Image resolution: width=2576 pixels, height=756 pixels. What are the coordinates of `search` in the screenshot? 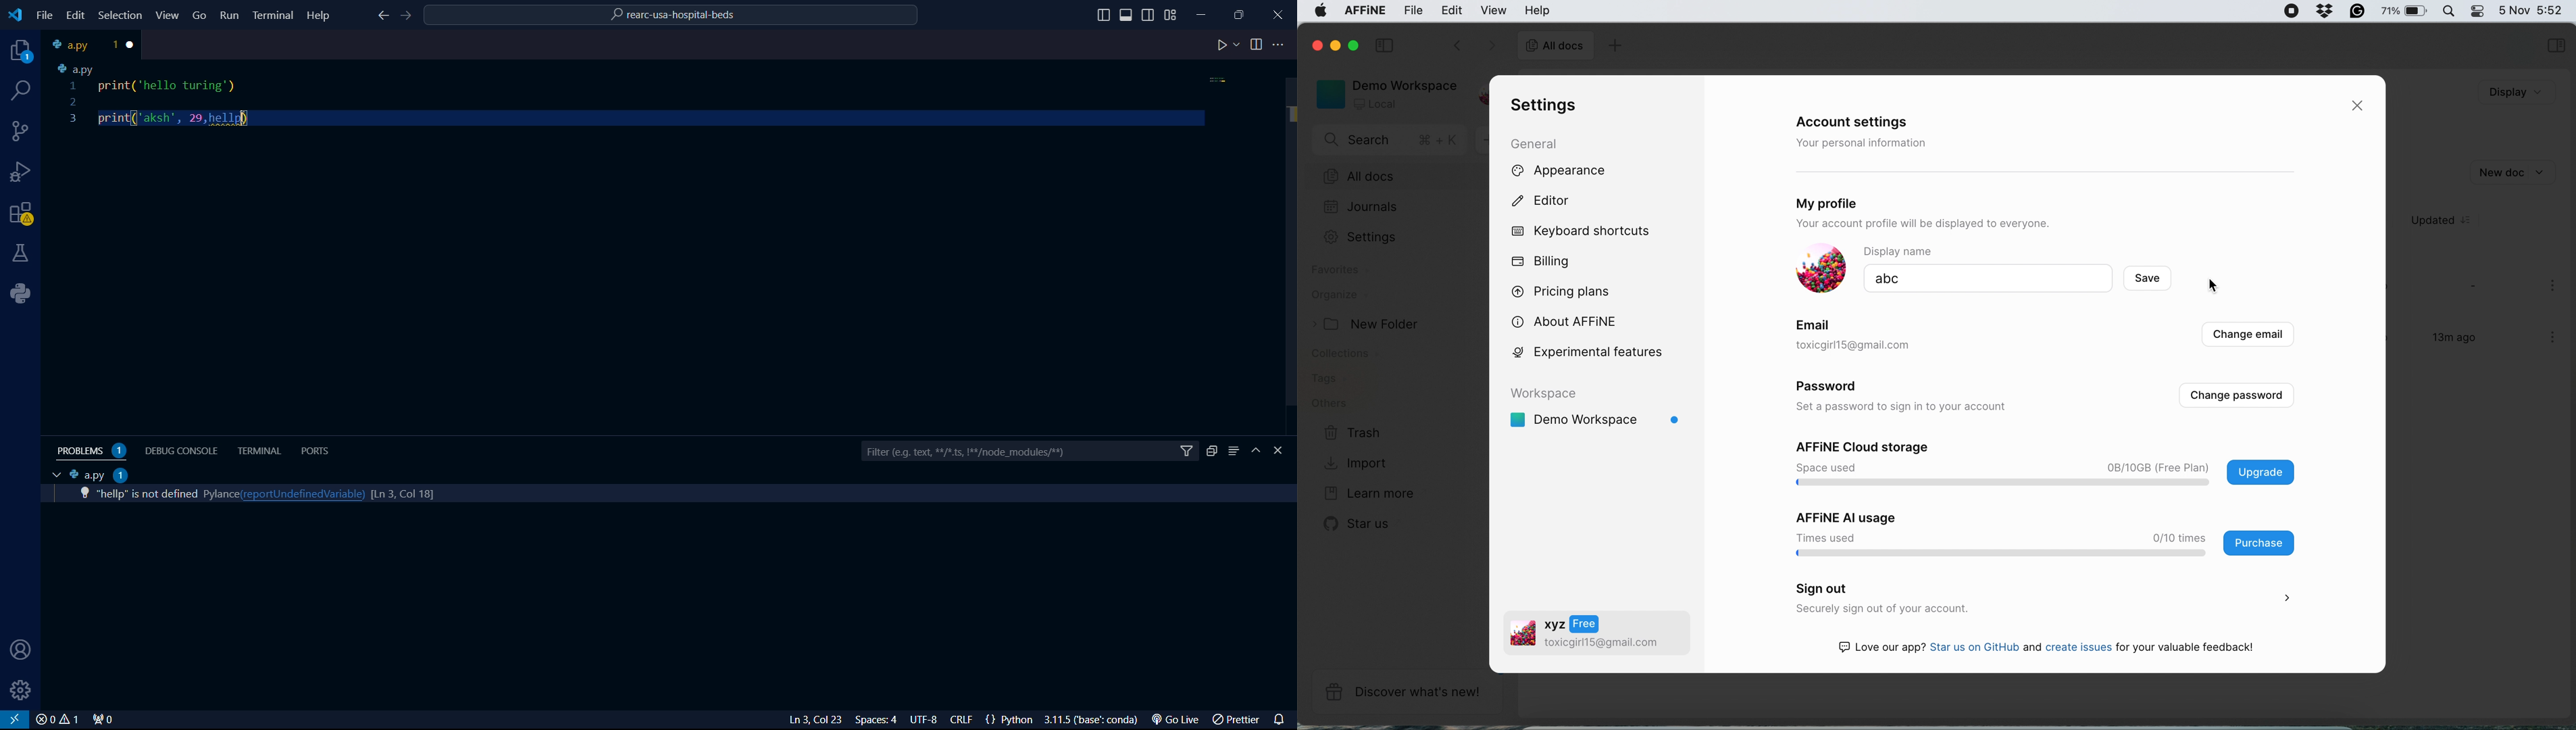 It's located at (22, 91).